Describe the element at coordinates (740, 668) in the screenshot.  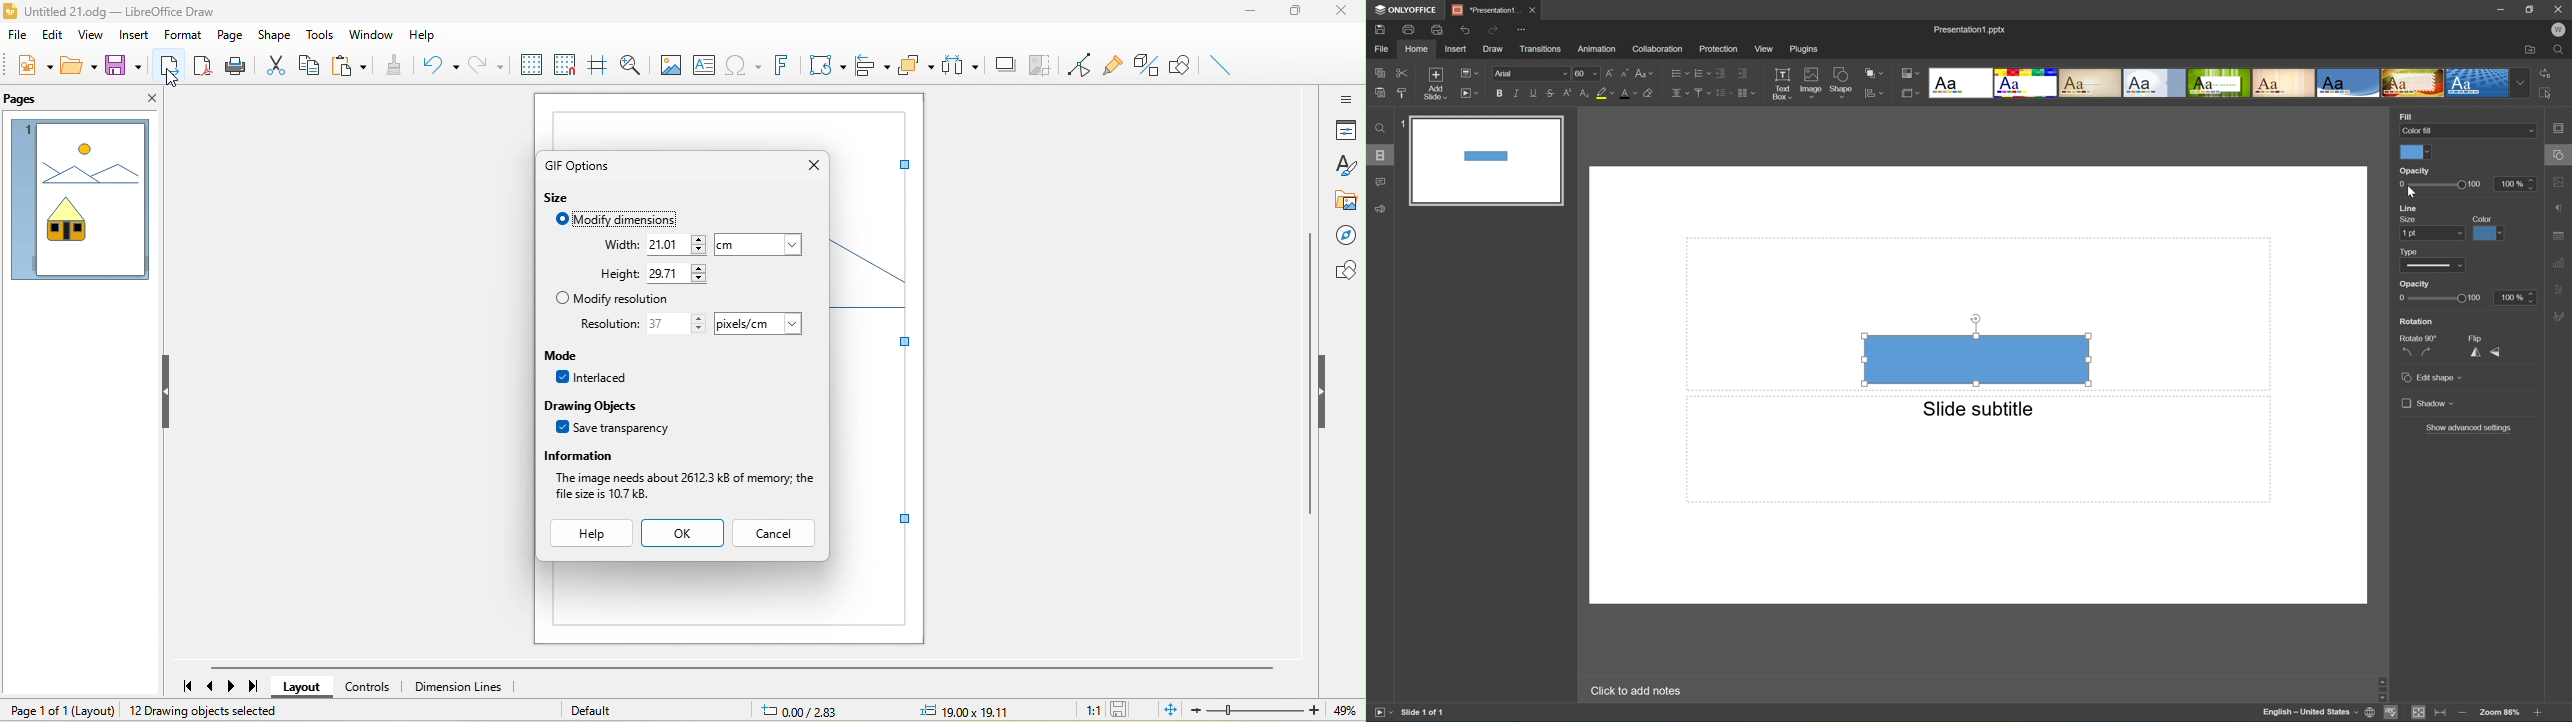
I see `horizontal scroll bar` at that location.